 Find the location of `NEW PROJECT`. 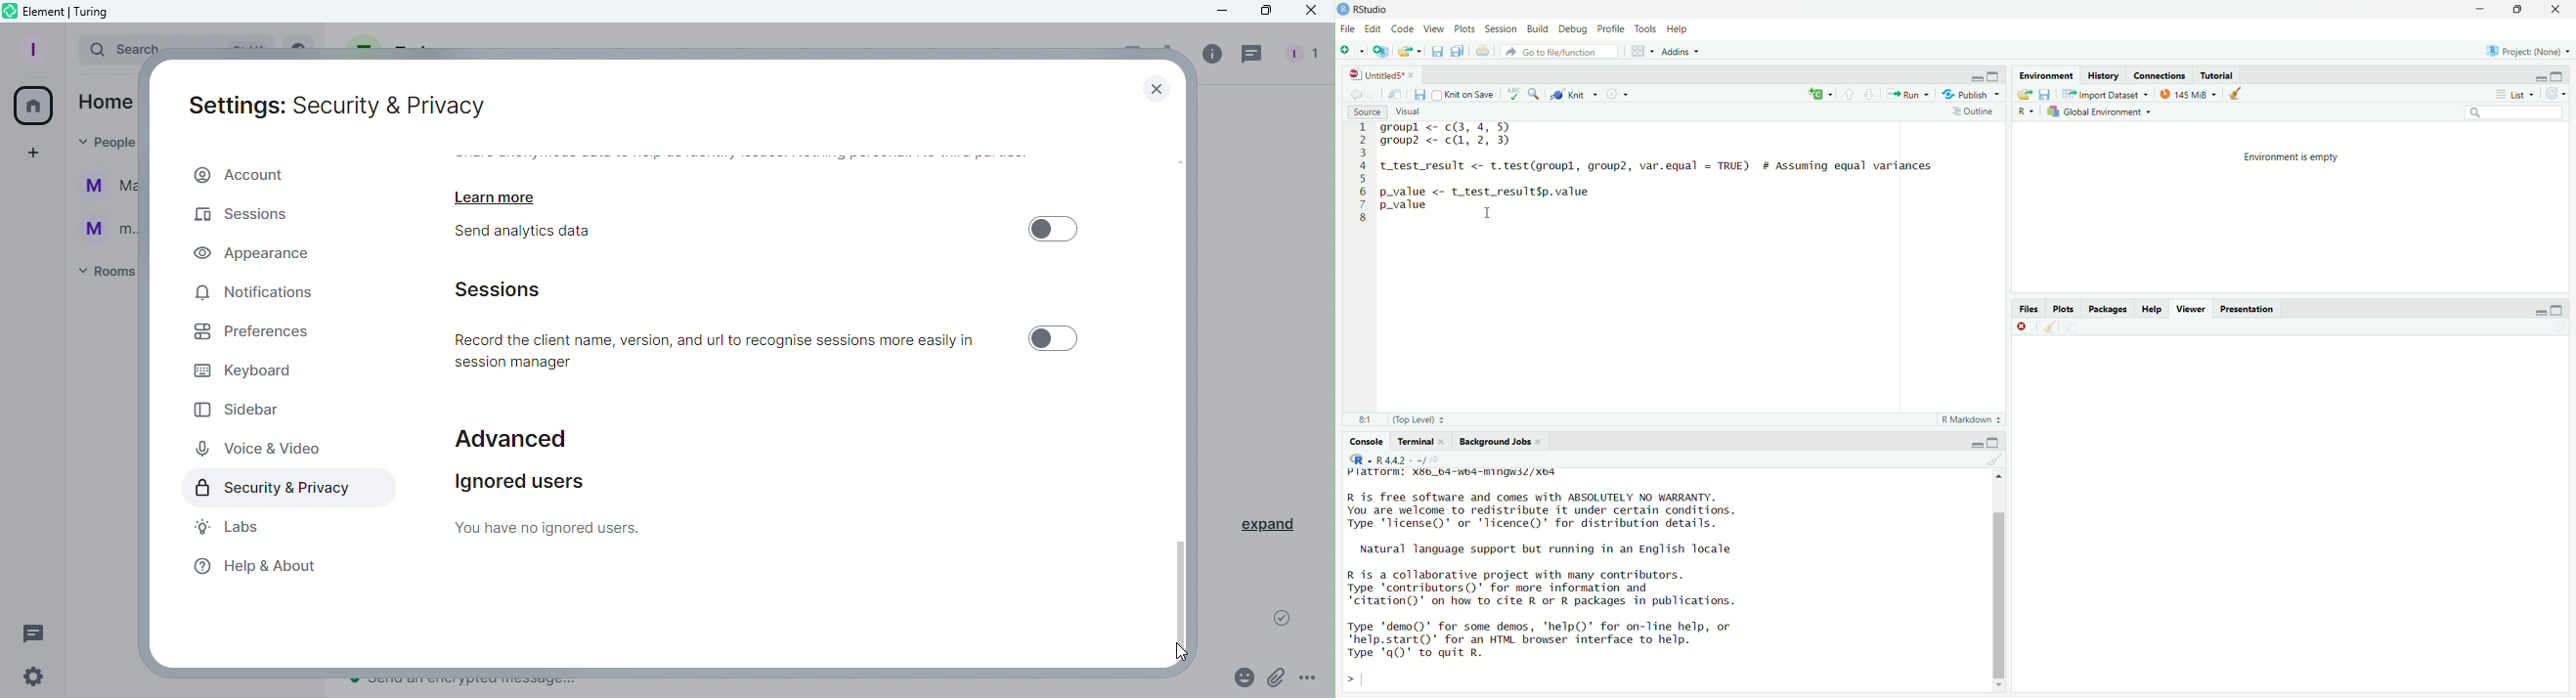

NEW PROJECT is located at coordinates (1381, 50).